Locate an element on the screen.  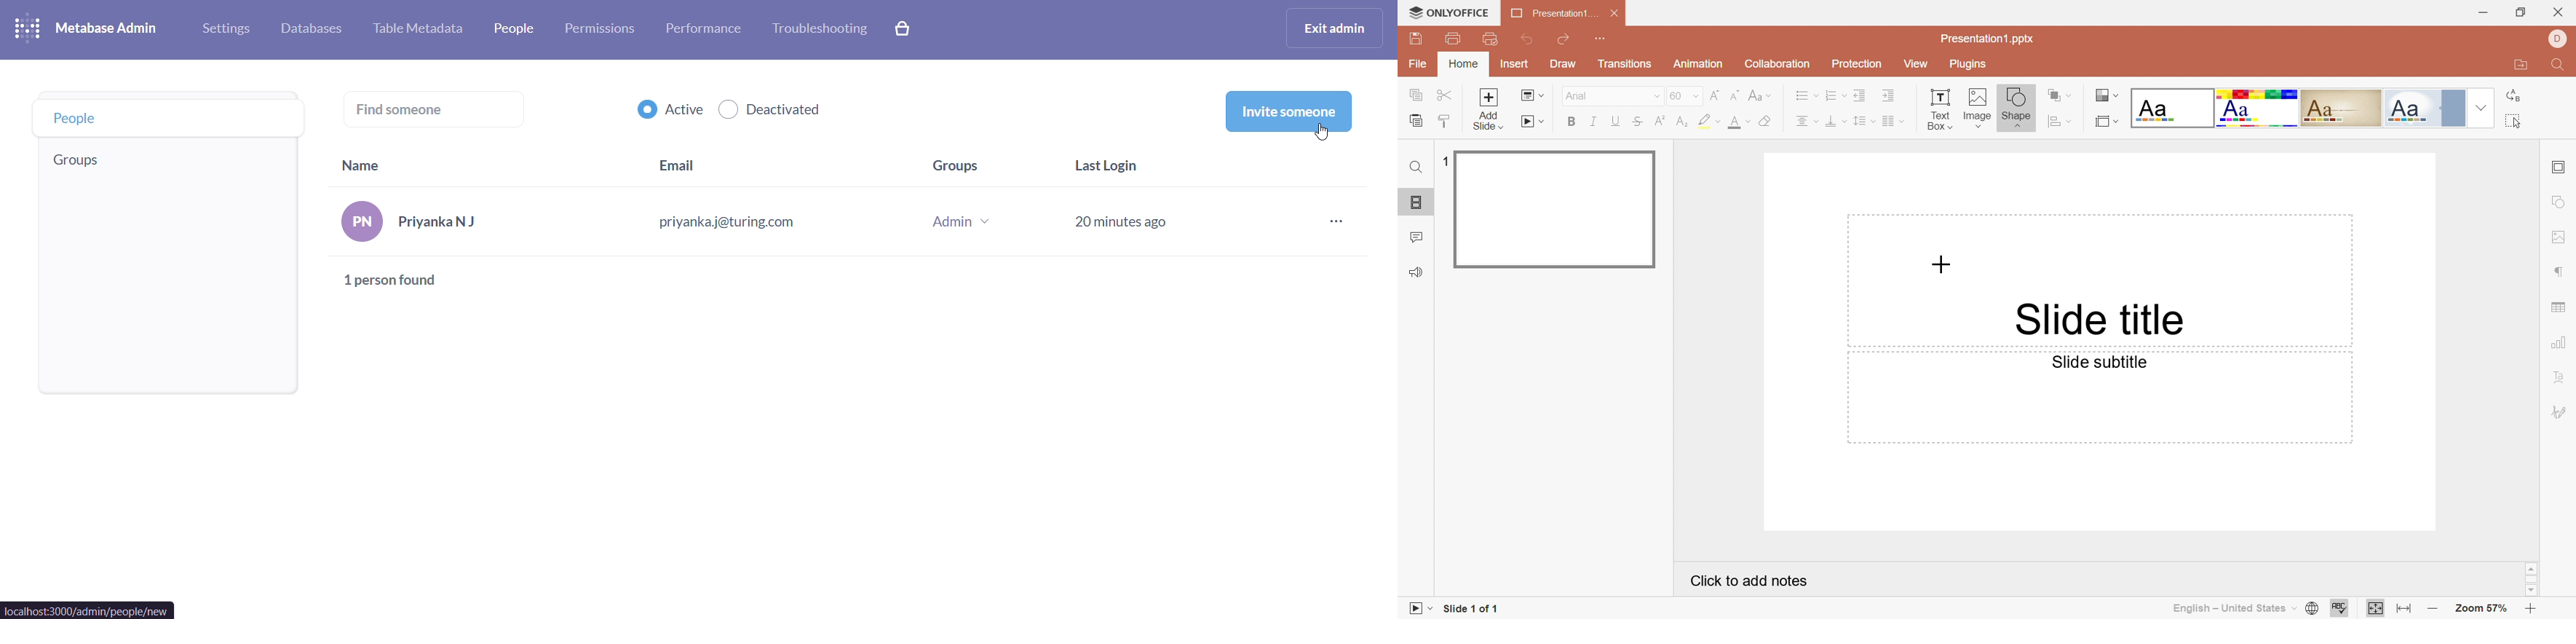
Table settings is located at coordinates (2558, 308).